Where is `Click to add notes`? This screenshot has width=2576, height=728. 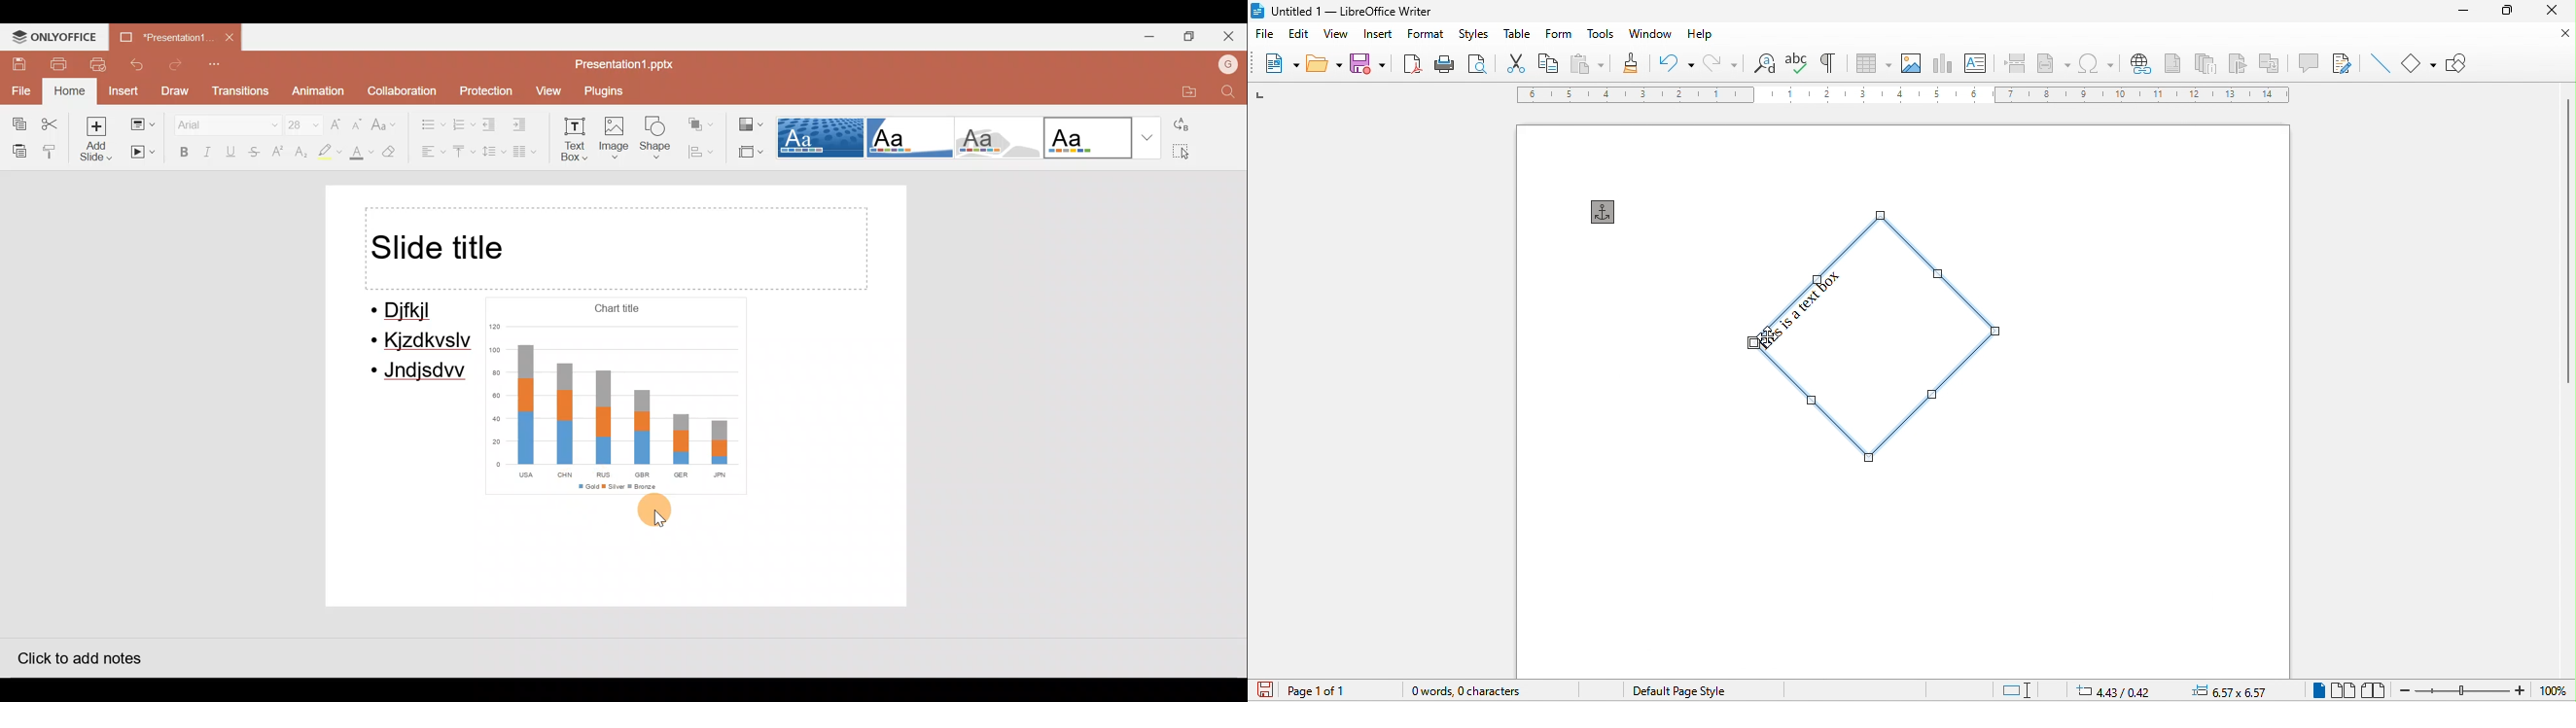
Click to add notes is located at coordinates (77, 655).